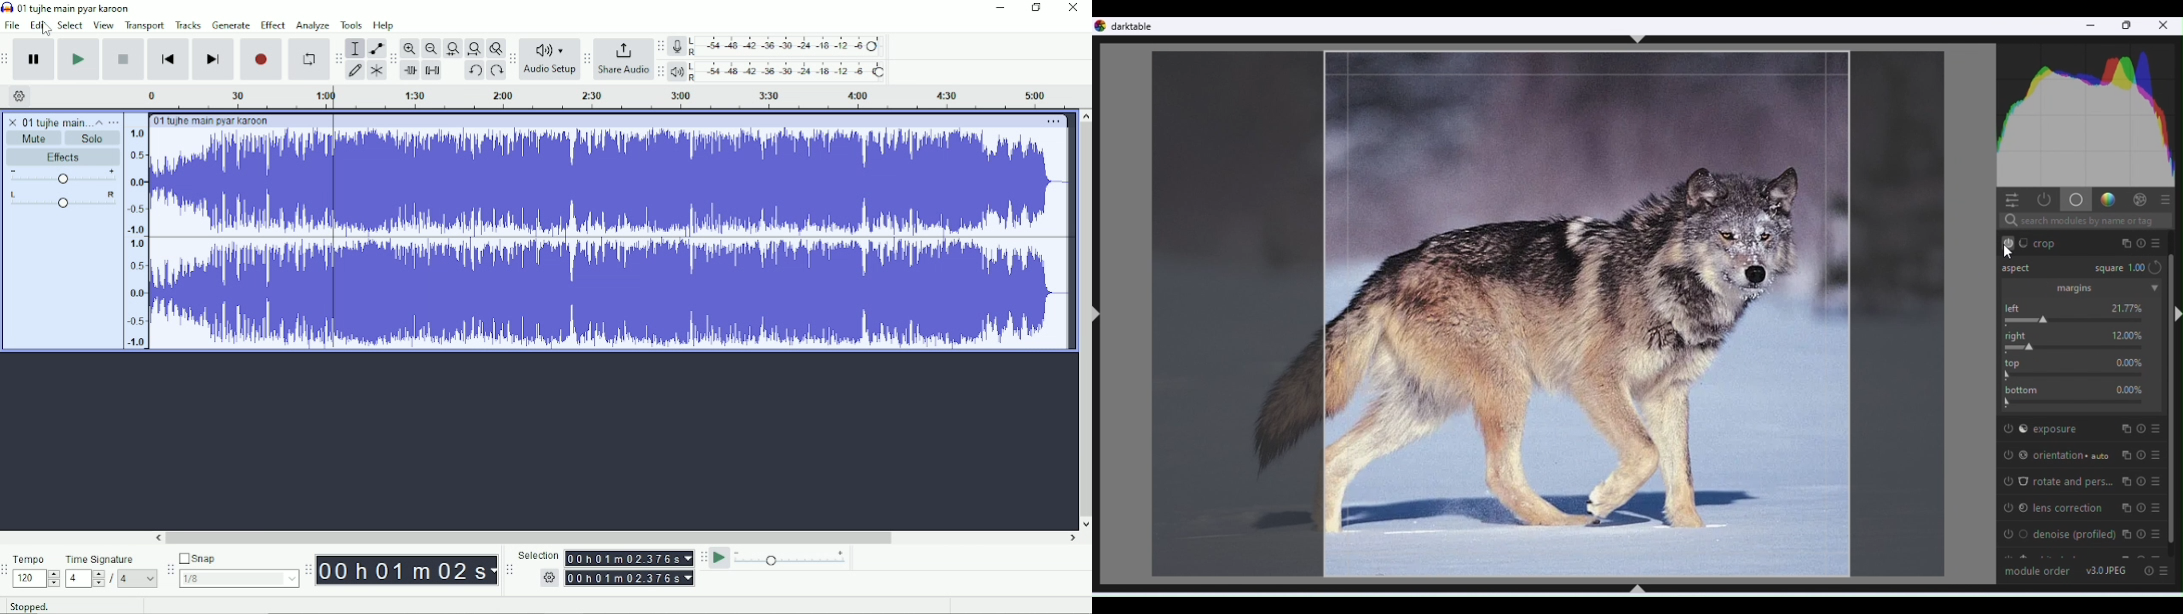 The height and width of the screenshot is (616, 2184). Describe the element at coordinates (496, 71) in the screenshot. I see `Redo` at that location.